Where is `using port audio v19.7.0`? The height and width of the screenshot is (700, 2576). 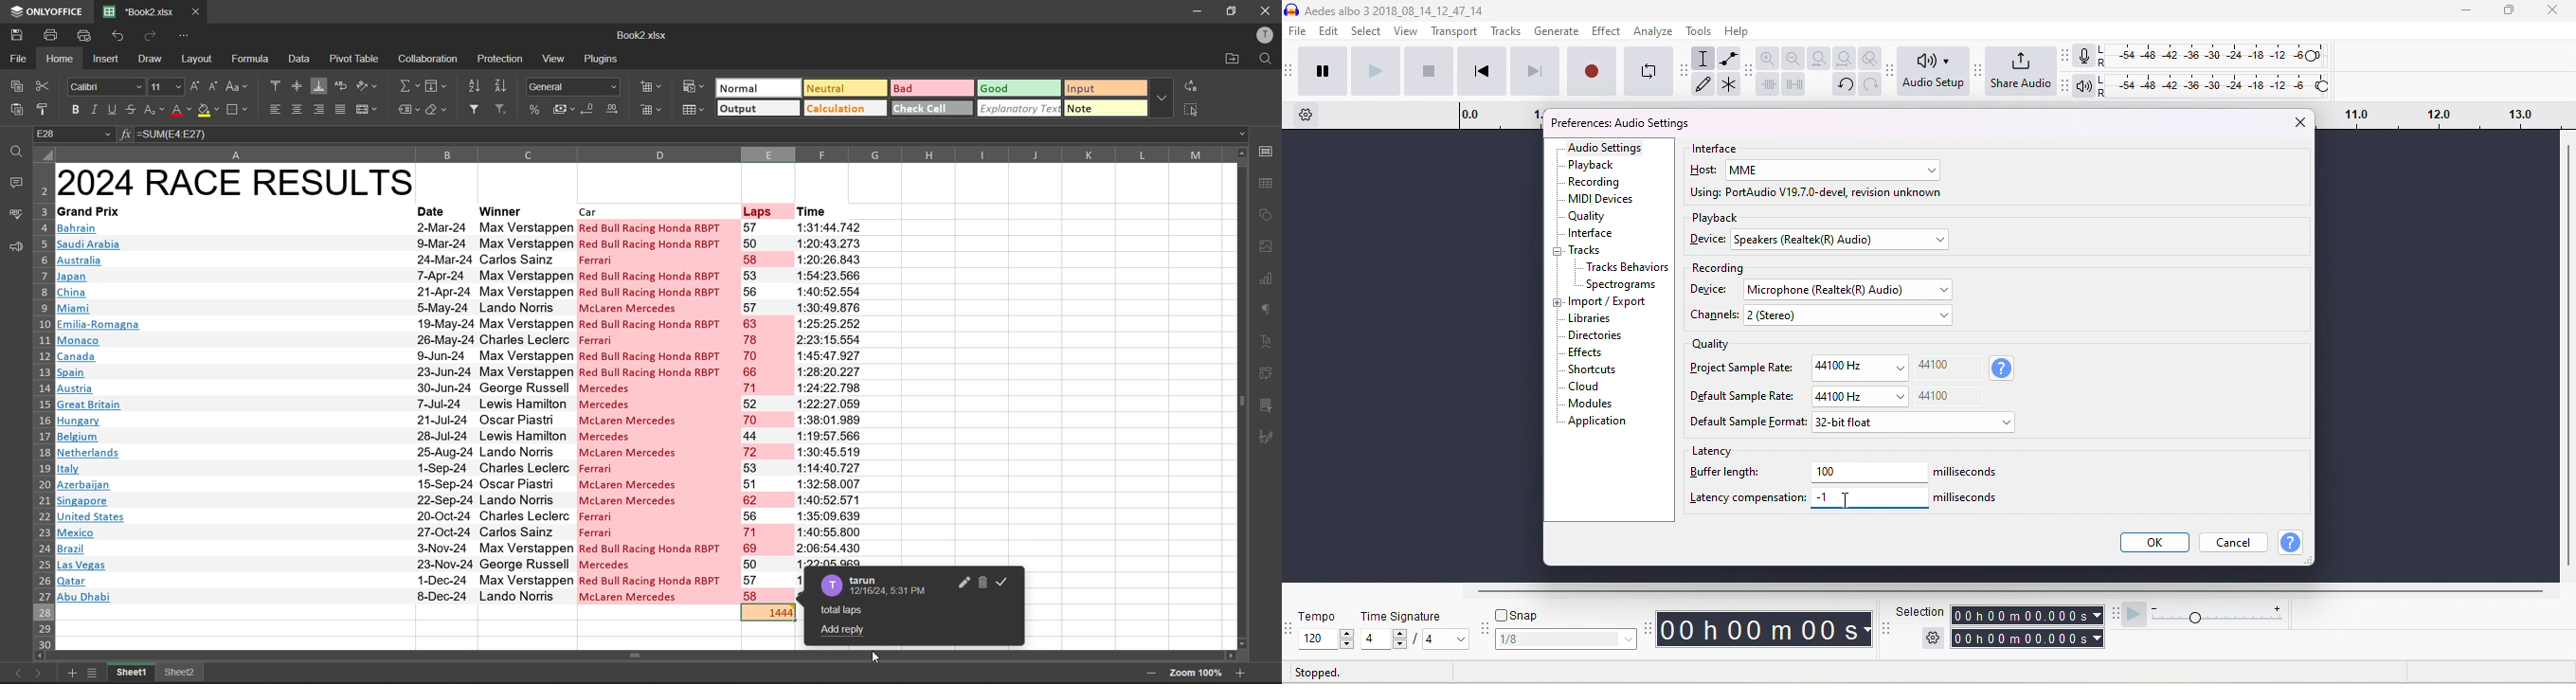 using port audio v19.7.0 is located at coordinates (1817, 194).